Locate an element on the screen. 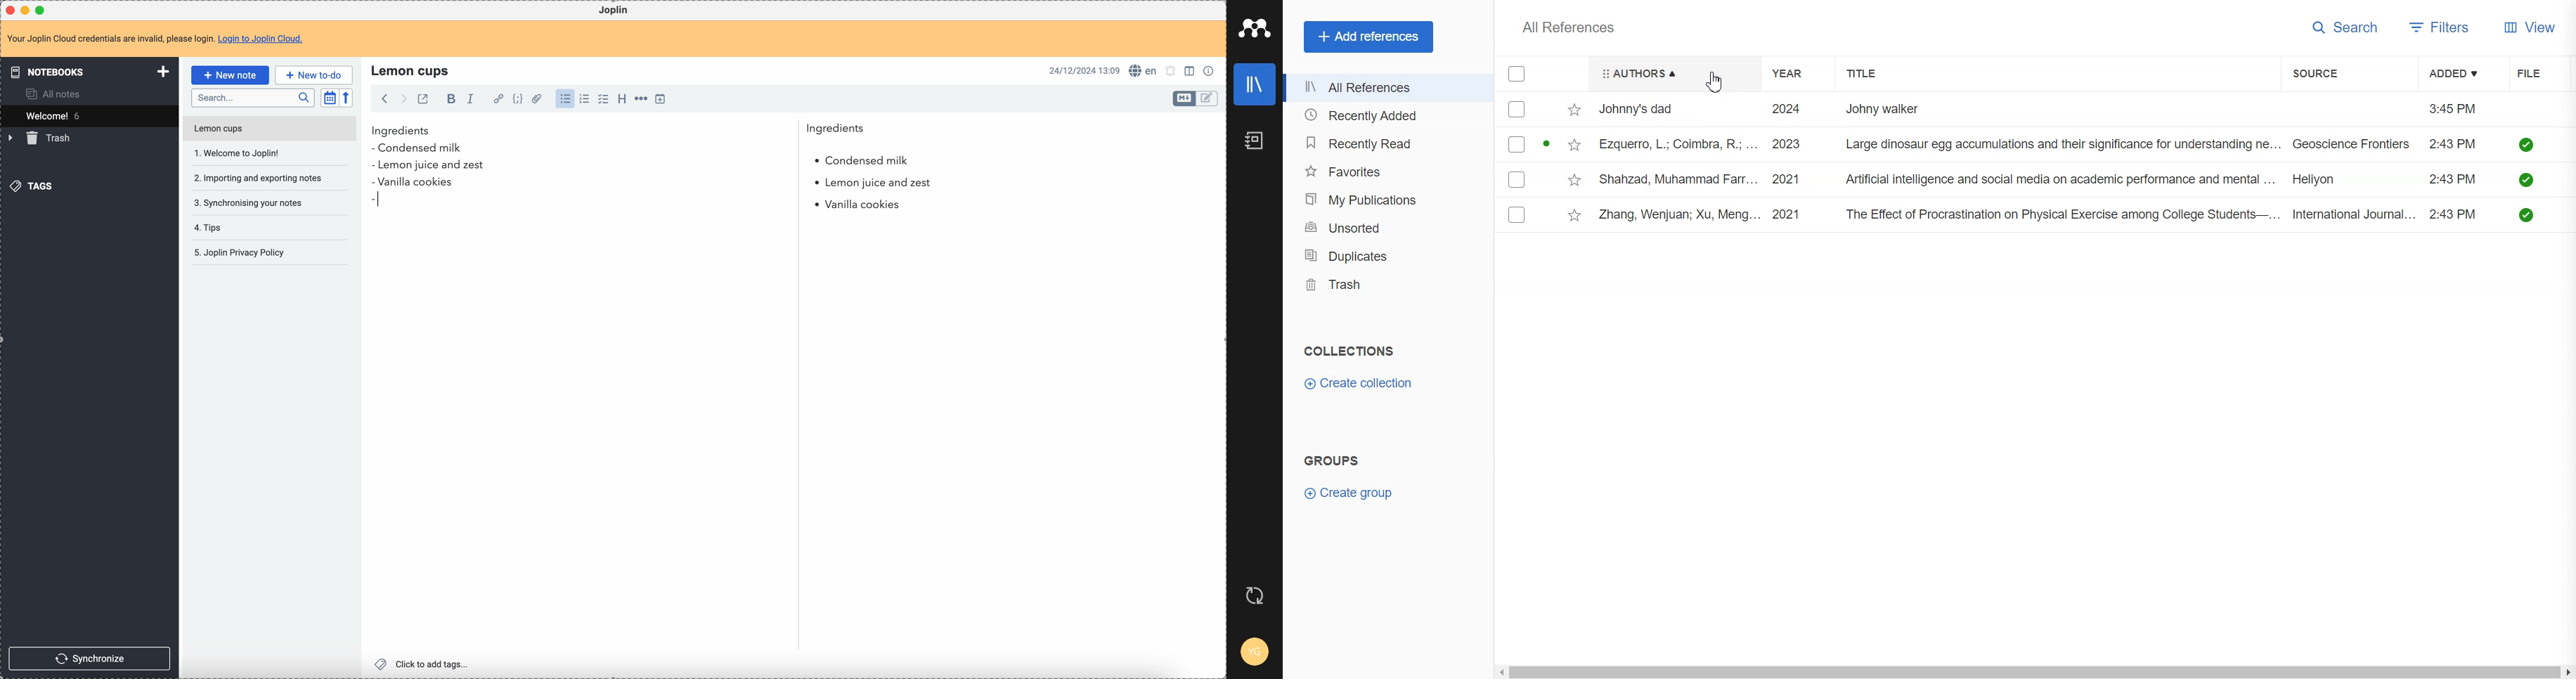  Check marks is located at coordinates (1517, 75).